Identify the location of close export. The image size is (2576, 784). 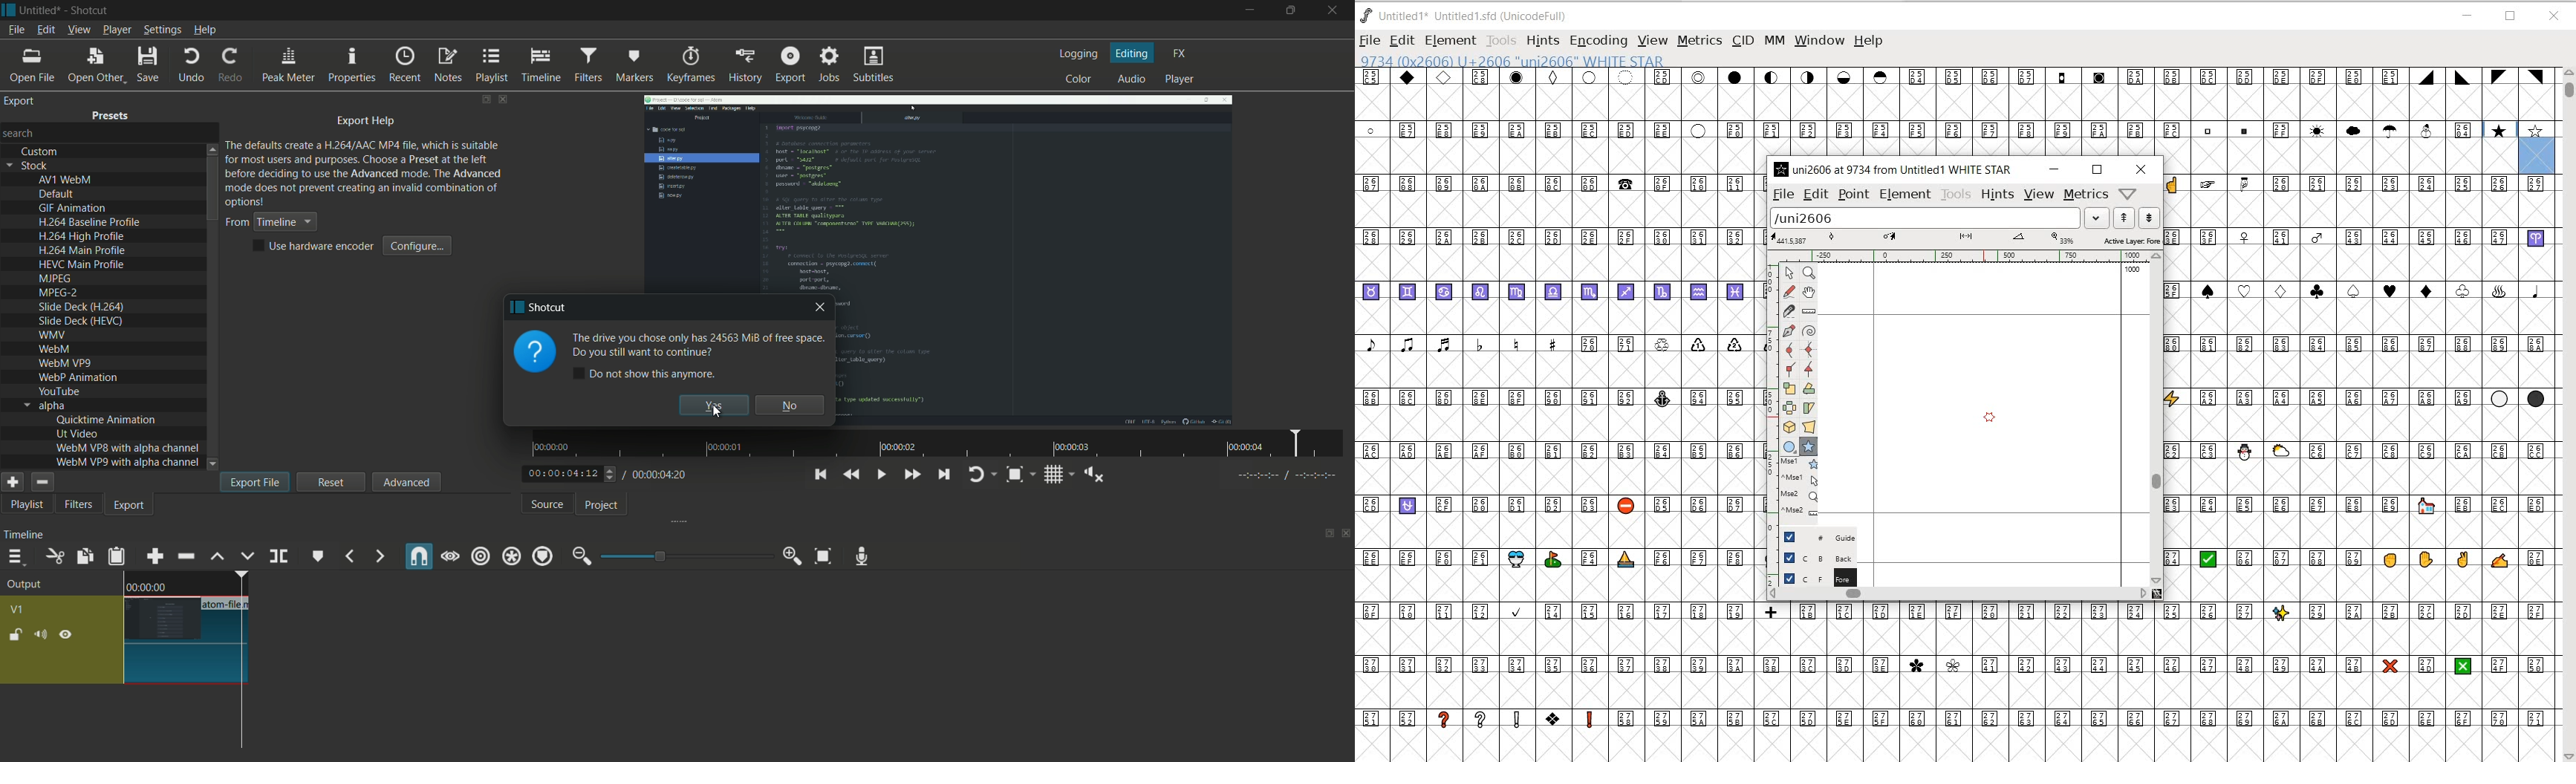
(503, 99).